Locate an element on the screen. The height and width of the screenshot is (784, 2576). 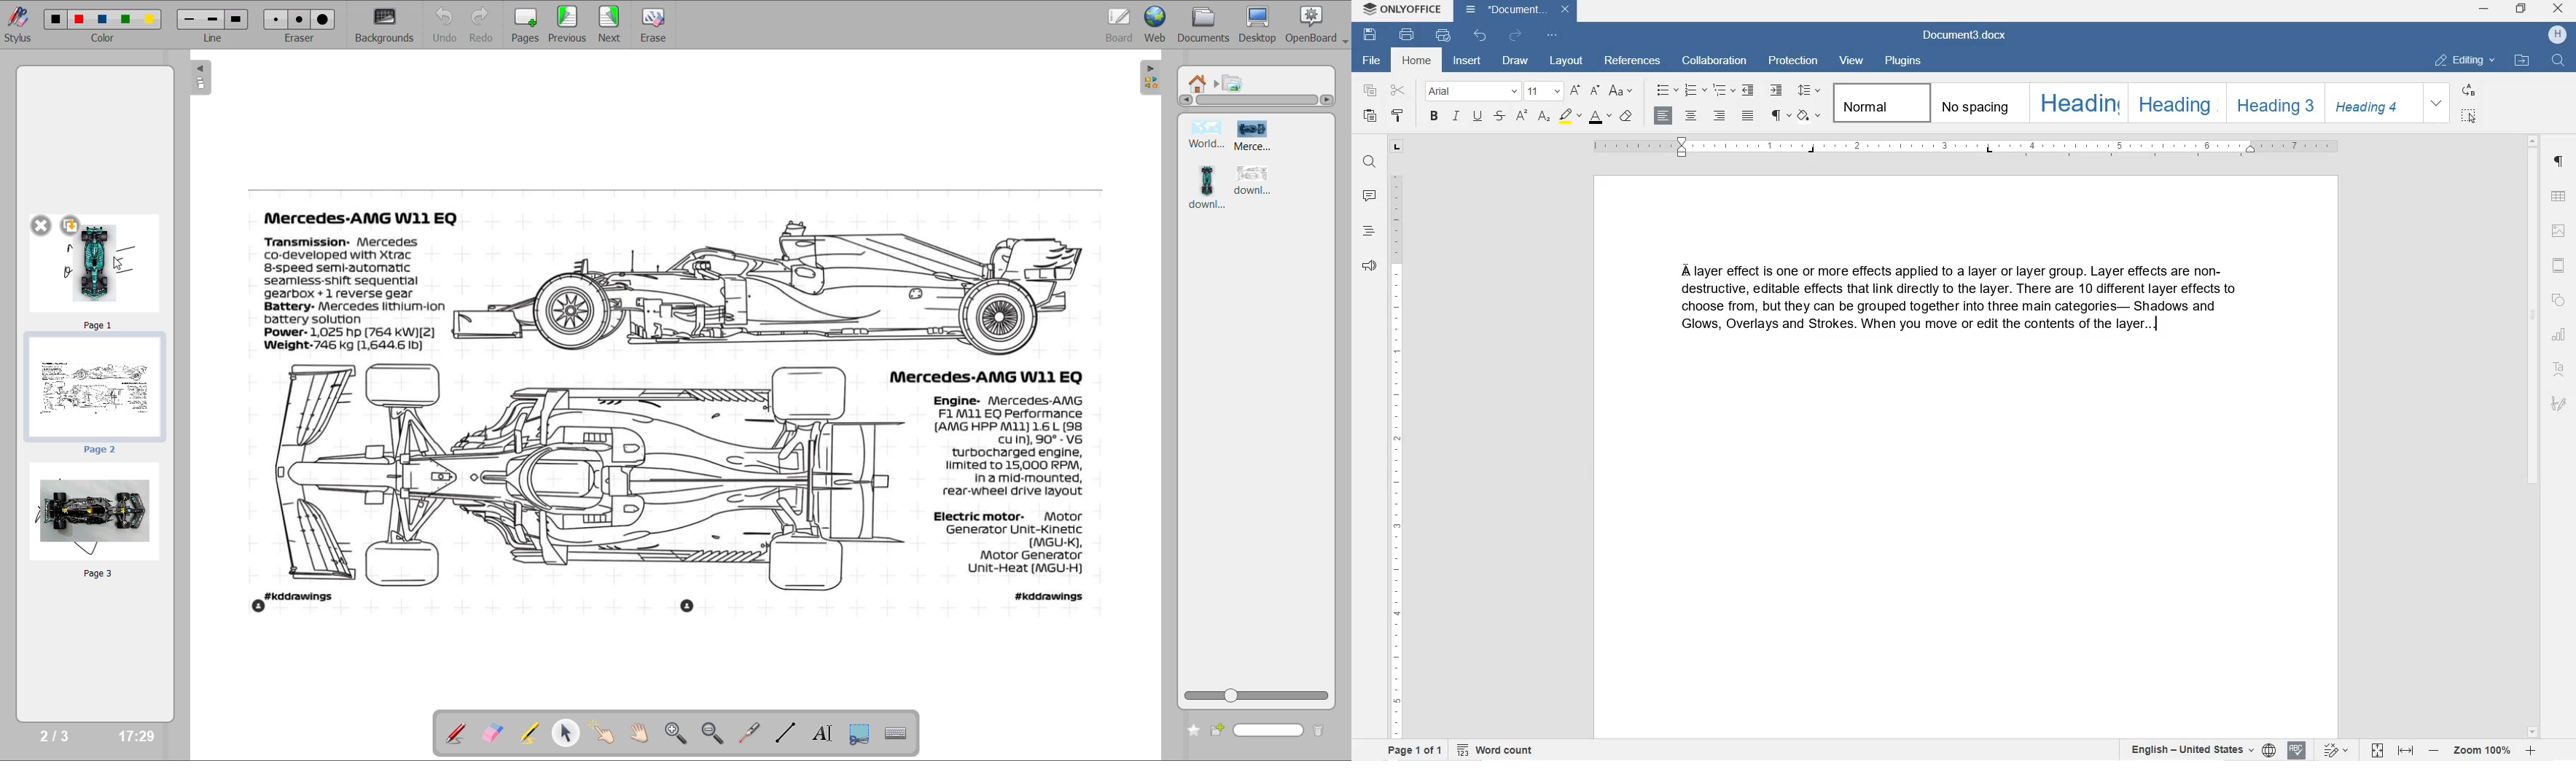
2/3 is located at coordinates (52, 735).